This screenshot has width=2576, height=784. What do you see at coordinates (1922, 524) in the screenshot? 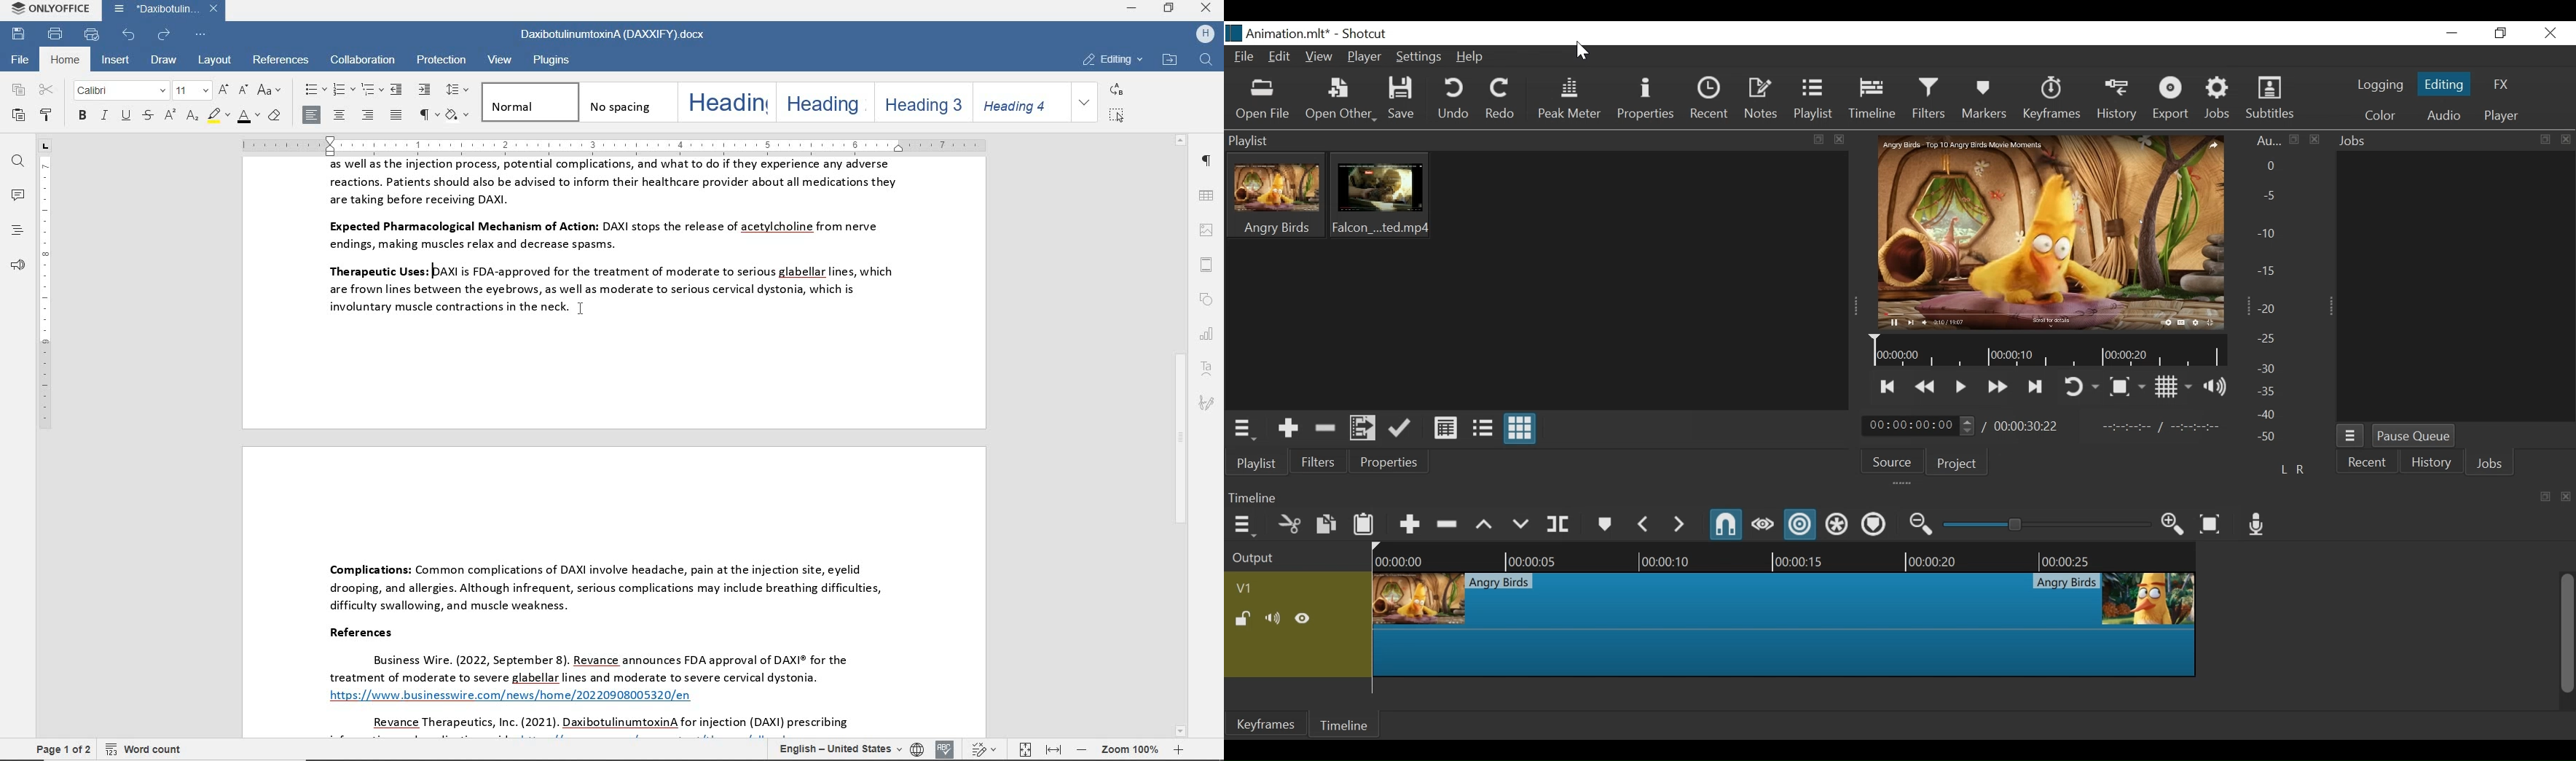
I see `Zoom timeline out` at bounding box center [1922, 524].